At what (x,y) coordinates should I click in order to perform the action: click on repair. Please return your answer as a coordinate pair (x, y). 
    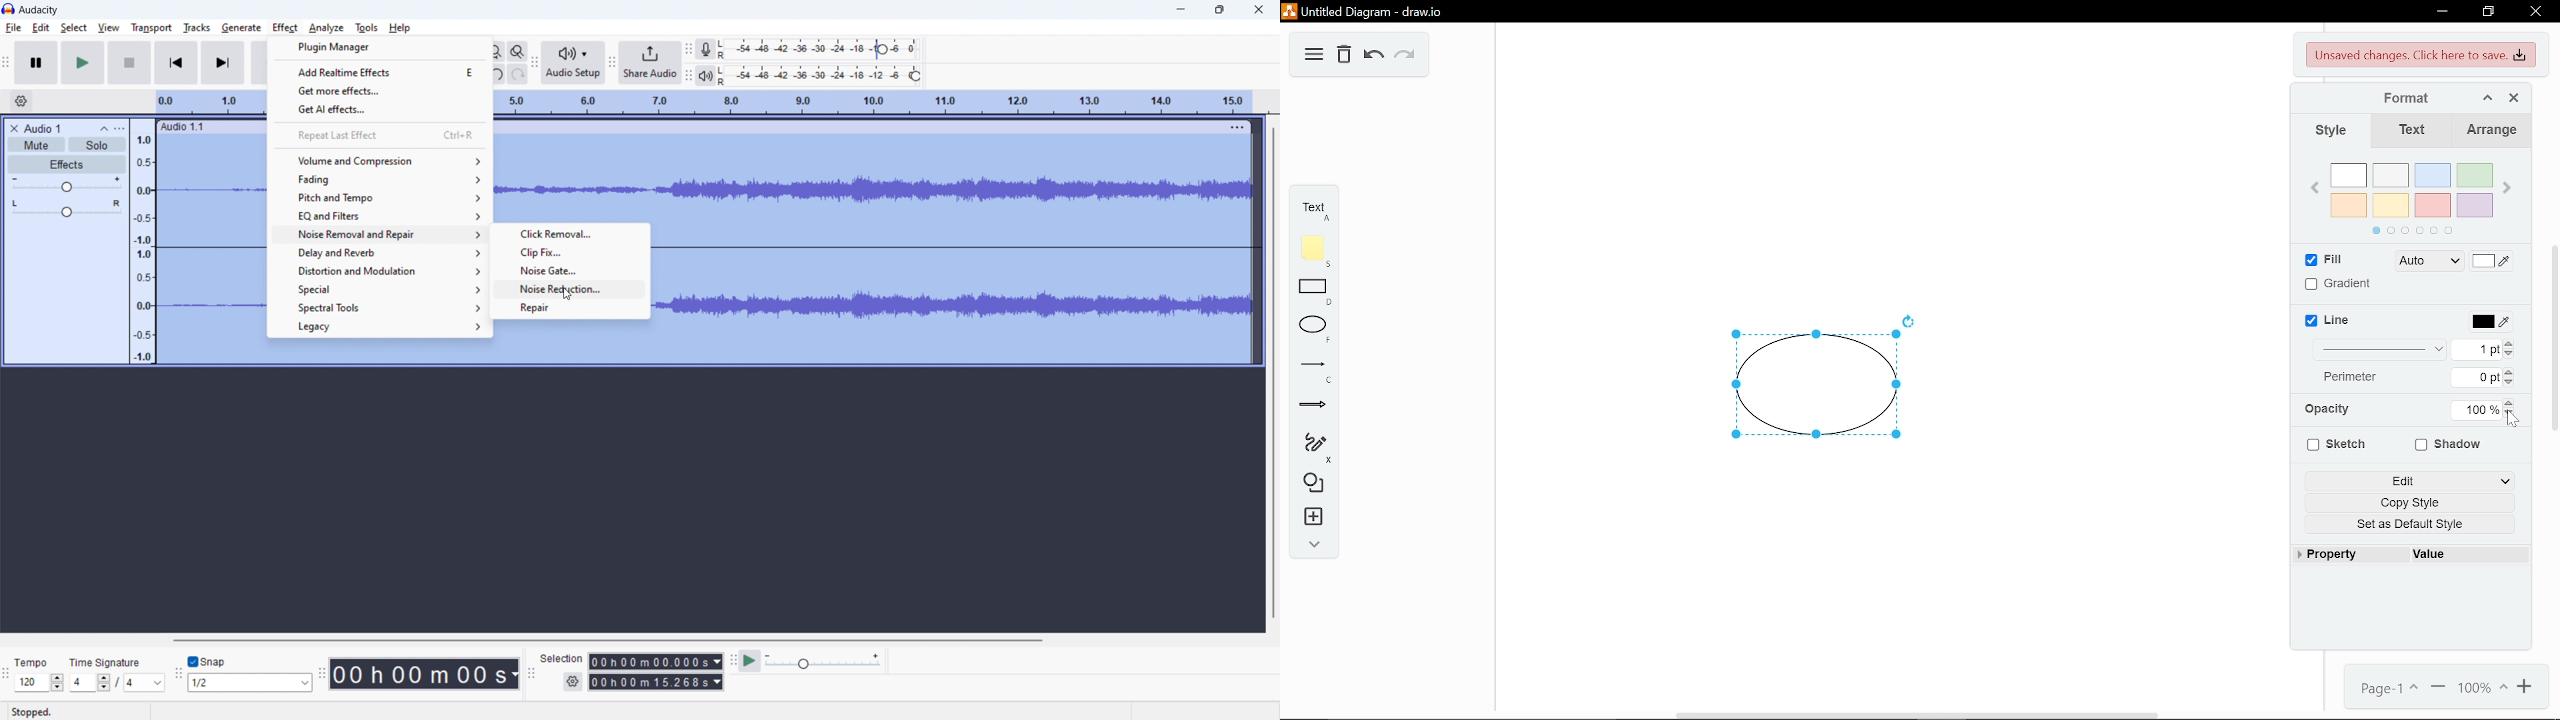
    Looking at the image, I should click on (570, 309).